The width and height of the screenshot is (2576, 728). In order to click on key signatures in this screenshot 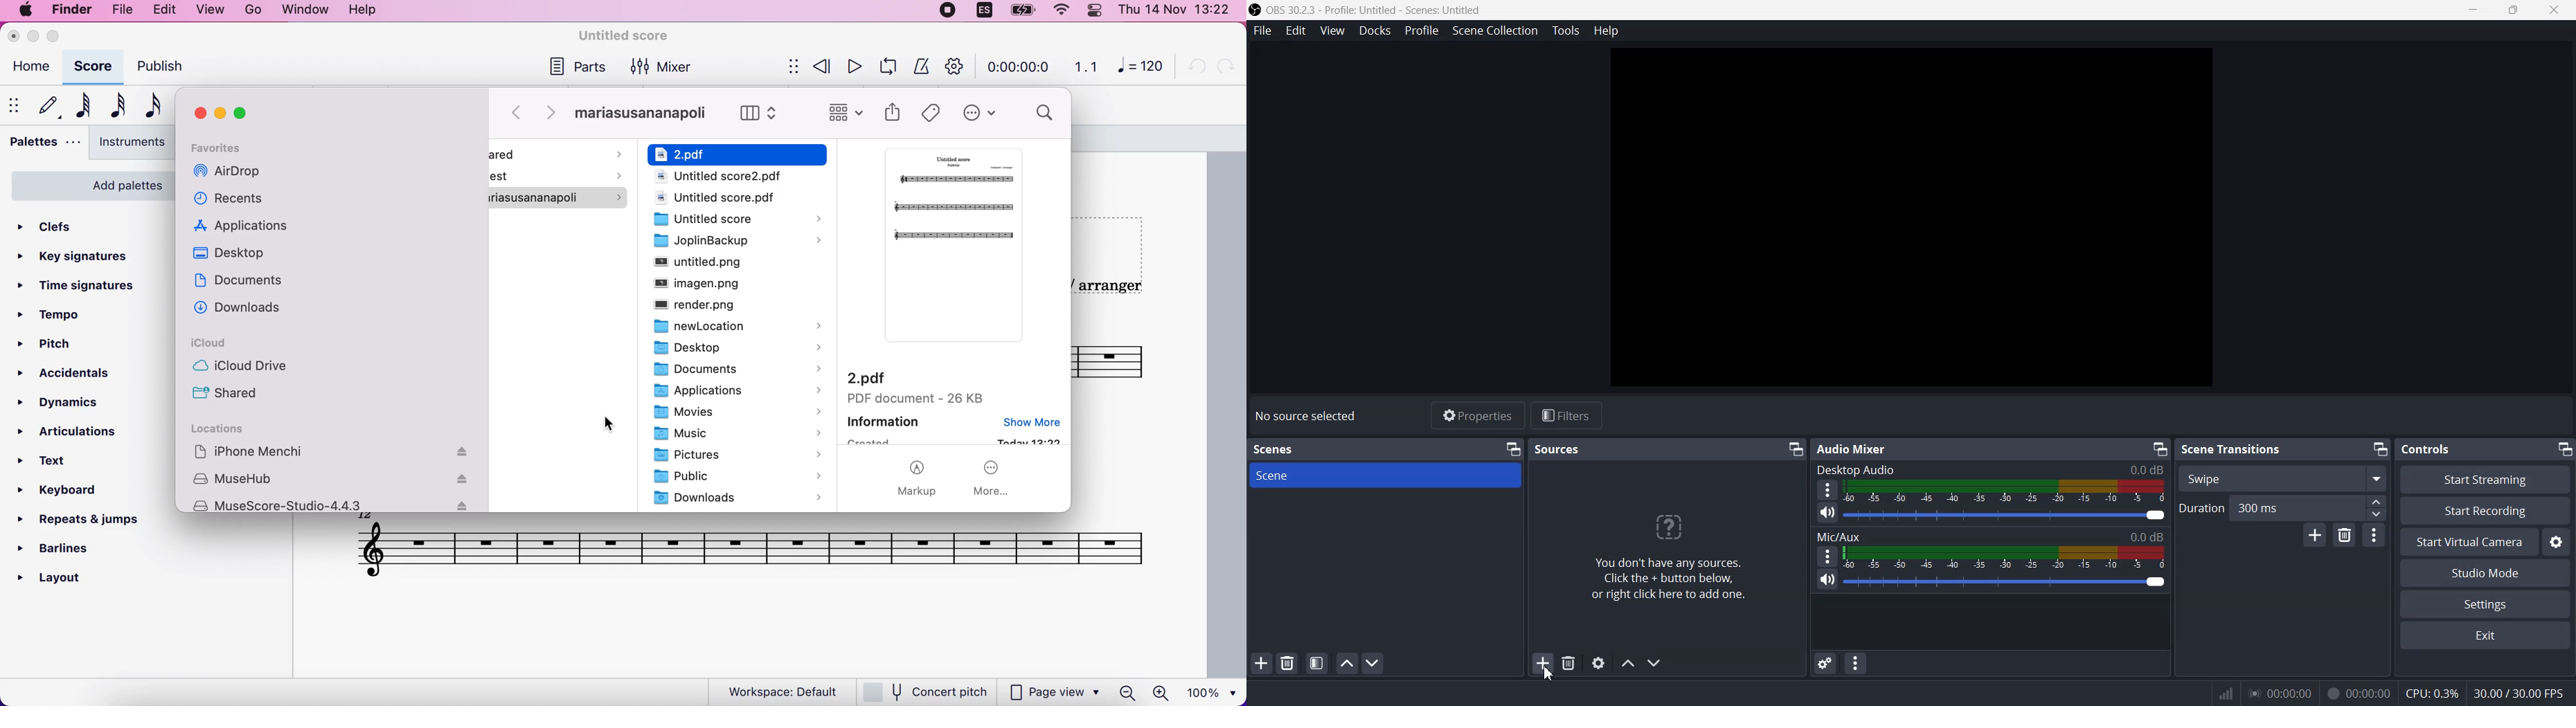, I will do `click(81, 258)`.